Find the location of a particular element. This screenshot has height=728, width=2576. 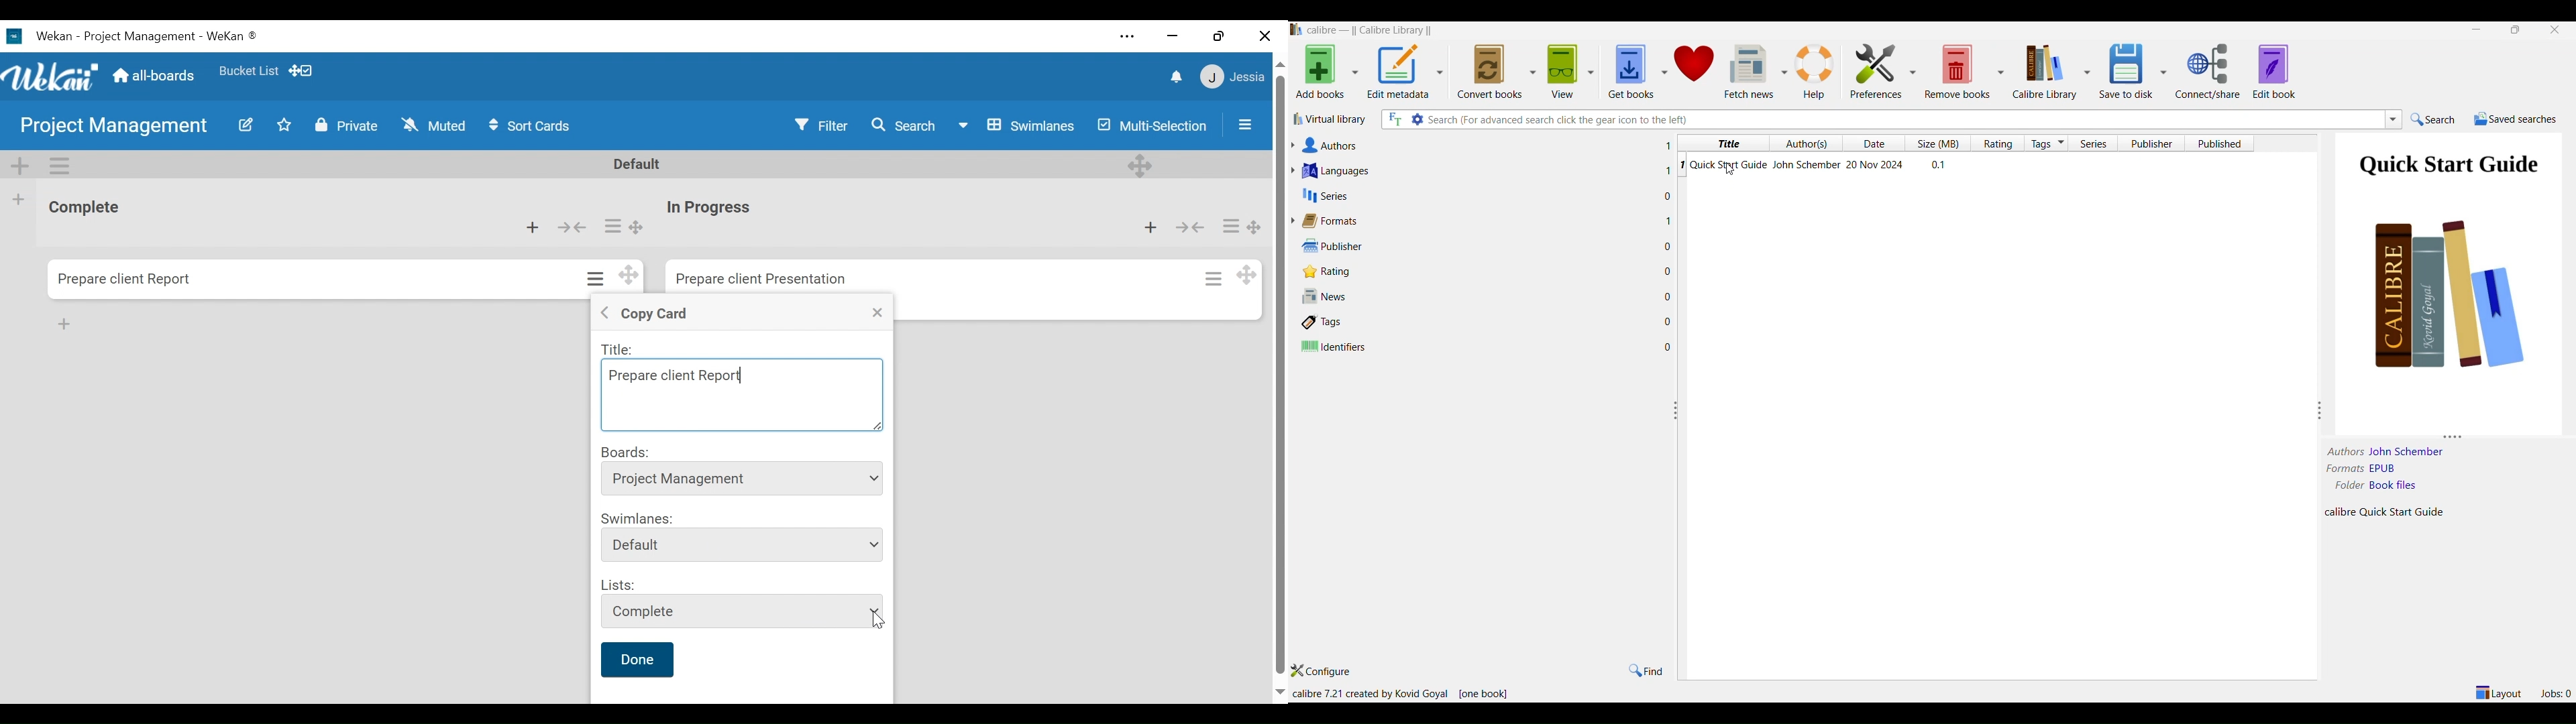

Card actions is located at coordinates (1213, 276).